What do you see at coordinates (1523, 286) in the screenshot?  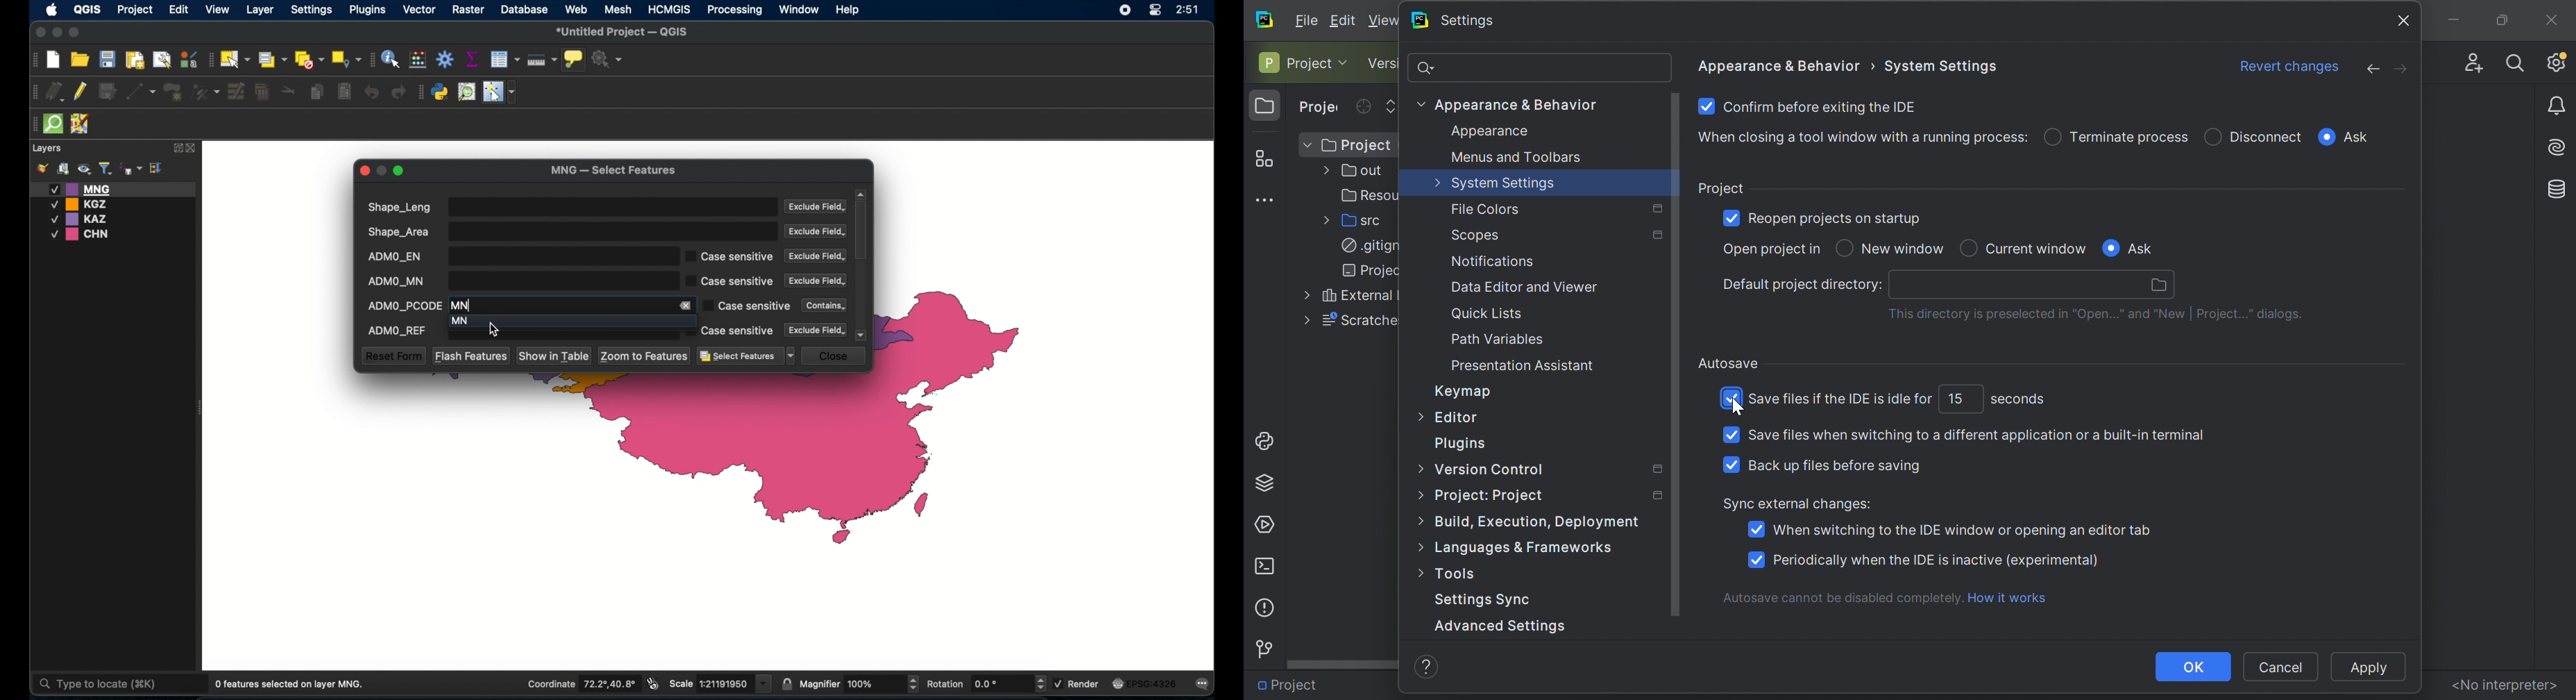 I see `Data editor and viewer` at bounding box center [1523, 286].